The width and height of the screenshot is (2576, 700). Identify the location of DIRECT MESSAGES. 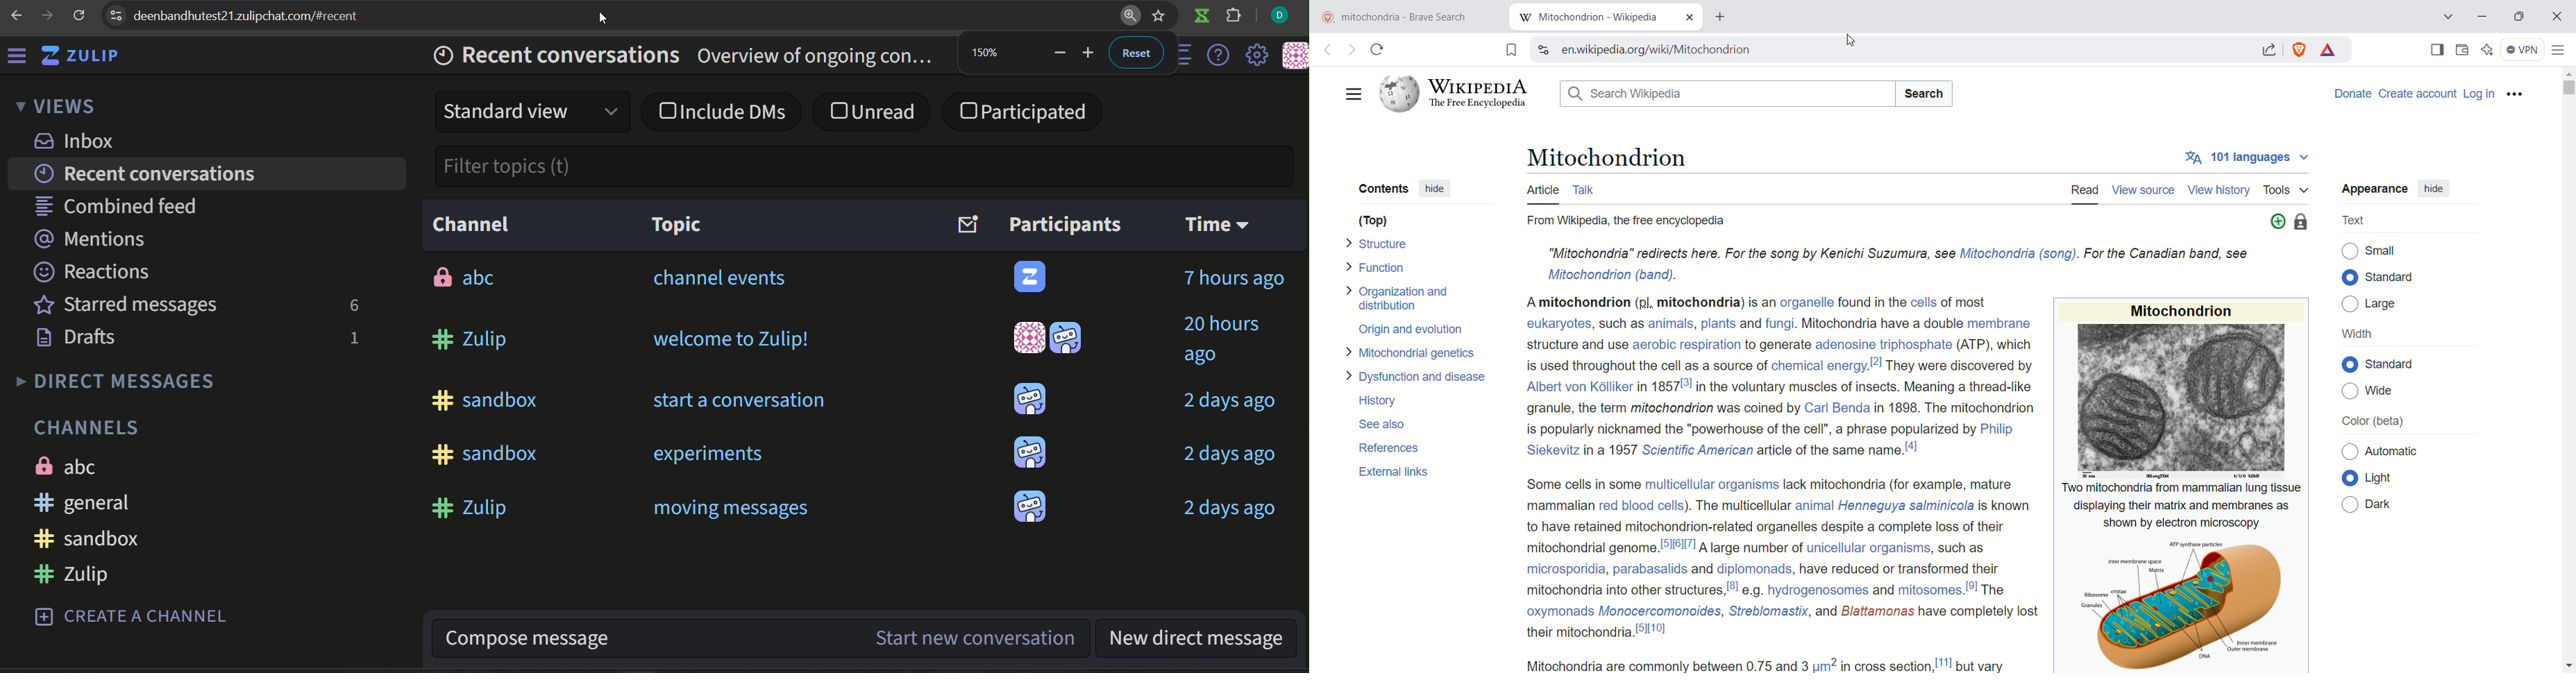
(118, 382).